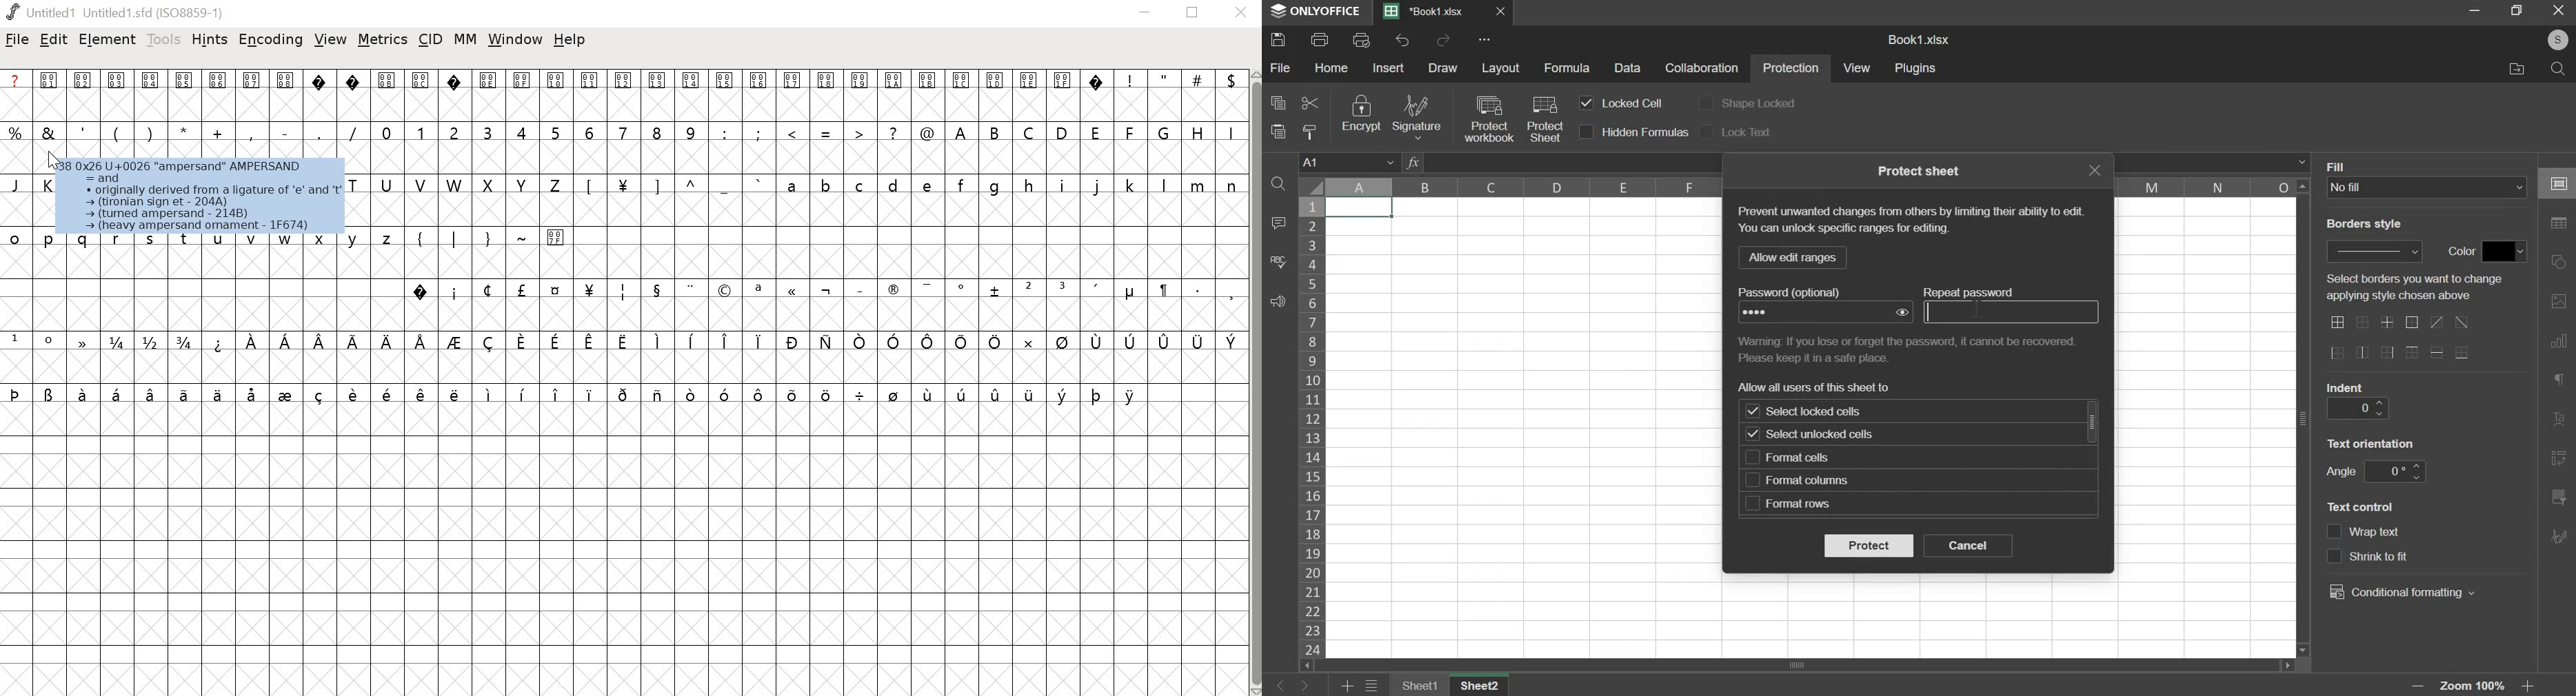 Image resolution: width=2576 pixels, height=700 pixels. What do you see at coordinates (318, 132) in the screenshot?
I see `.` at bounding box center [318, 132].